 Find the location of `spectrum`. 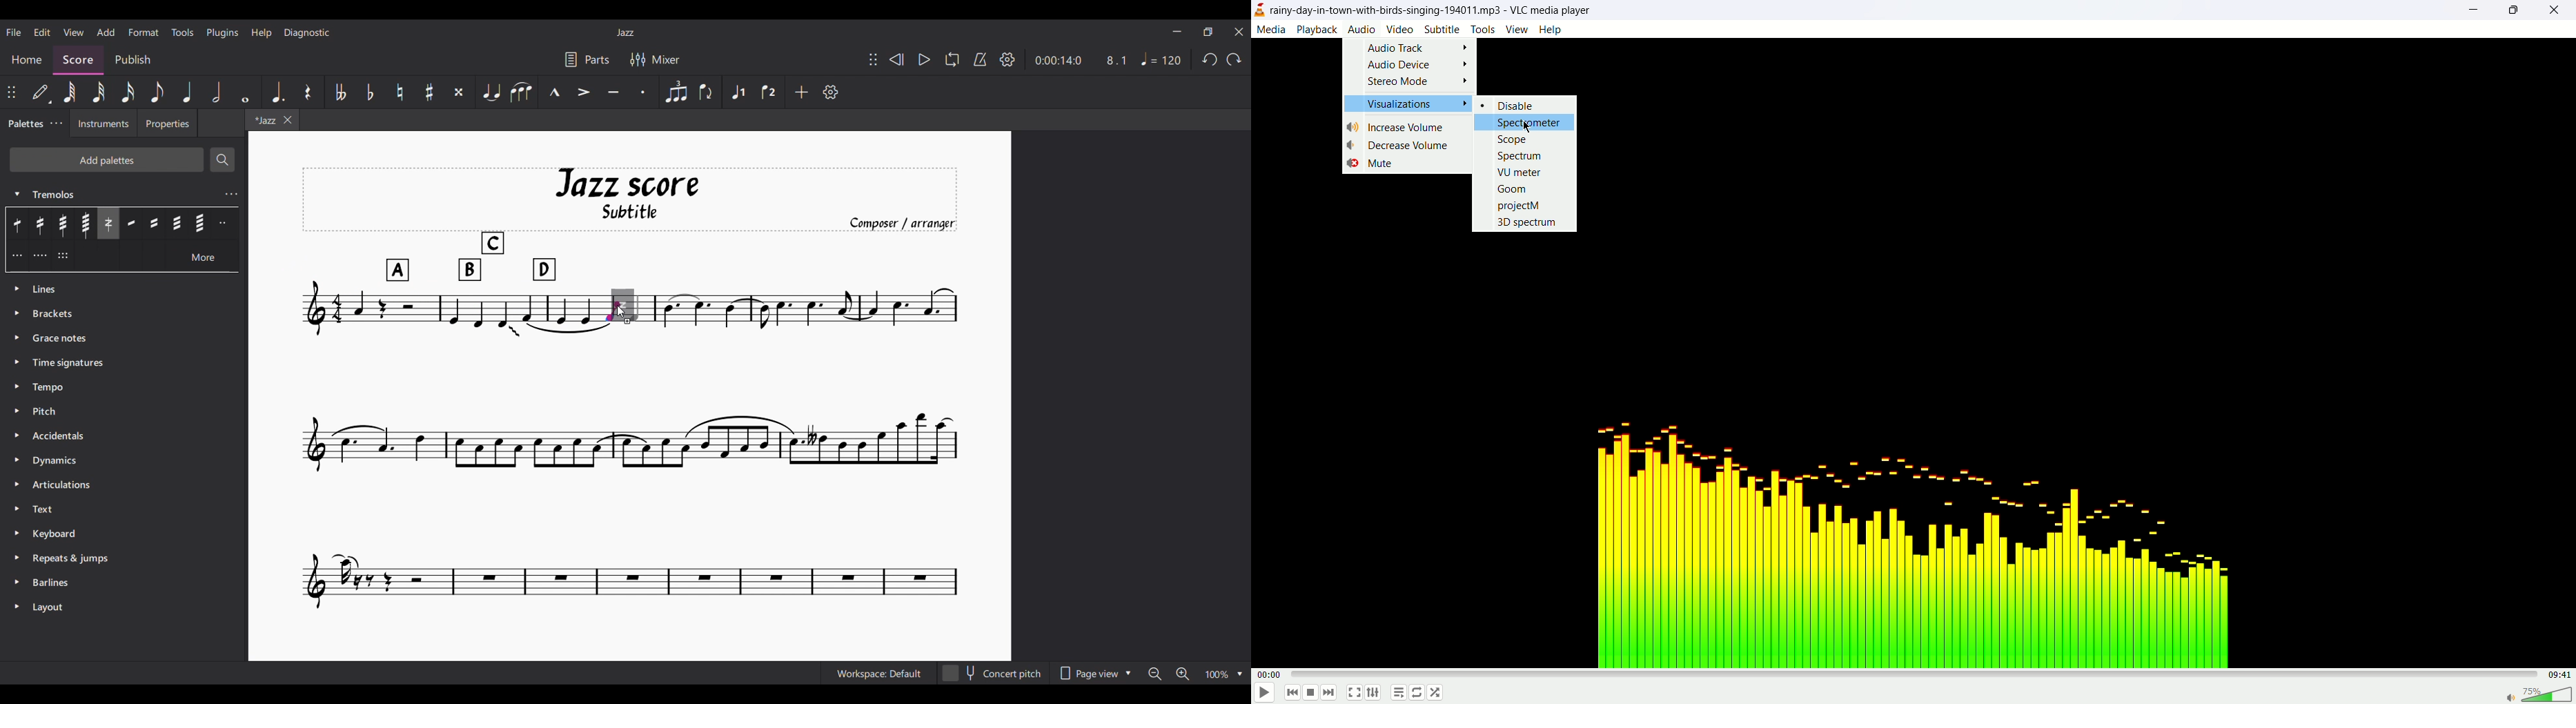

spectrum is located at coordinates (1521, 157).